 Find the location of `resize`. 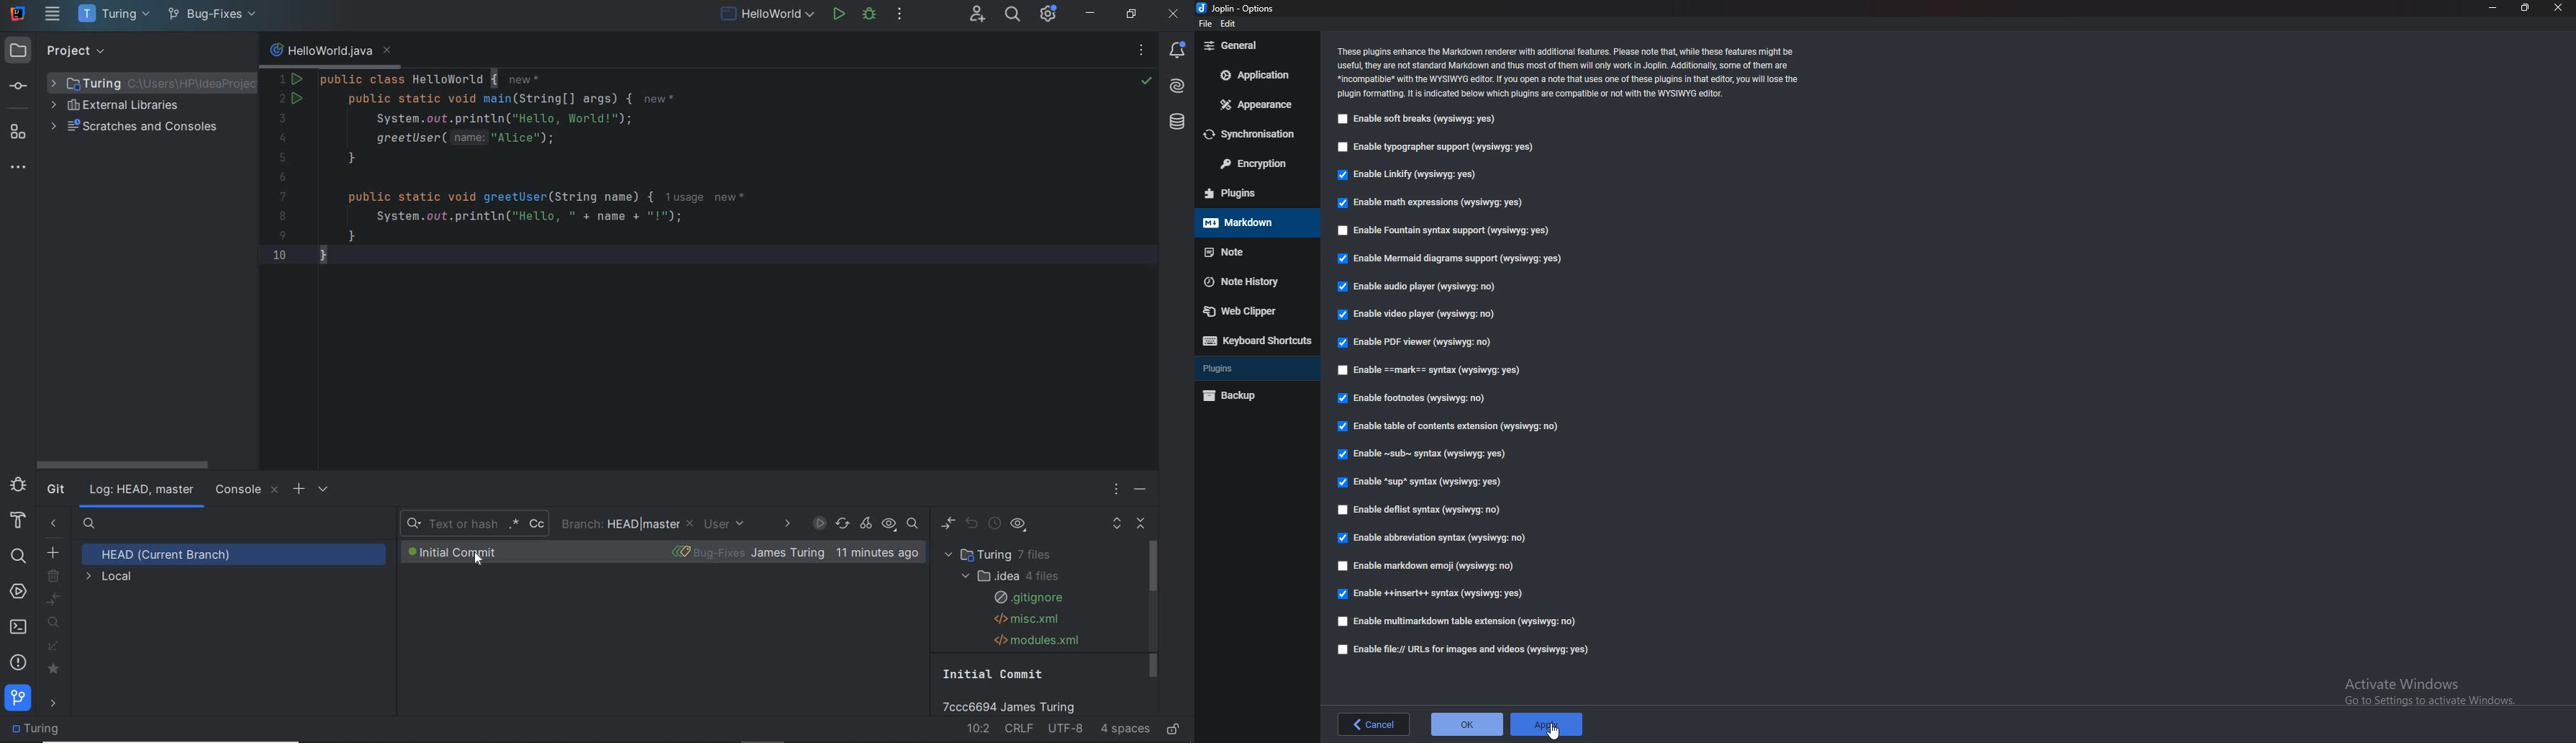

resize is located at coordinates (2526, 7).